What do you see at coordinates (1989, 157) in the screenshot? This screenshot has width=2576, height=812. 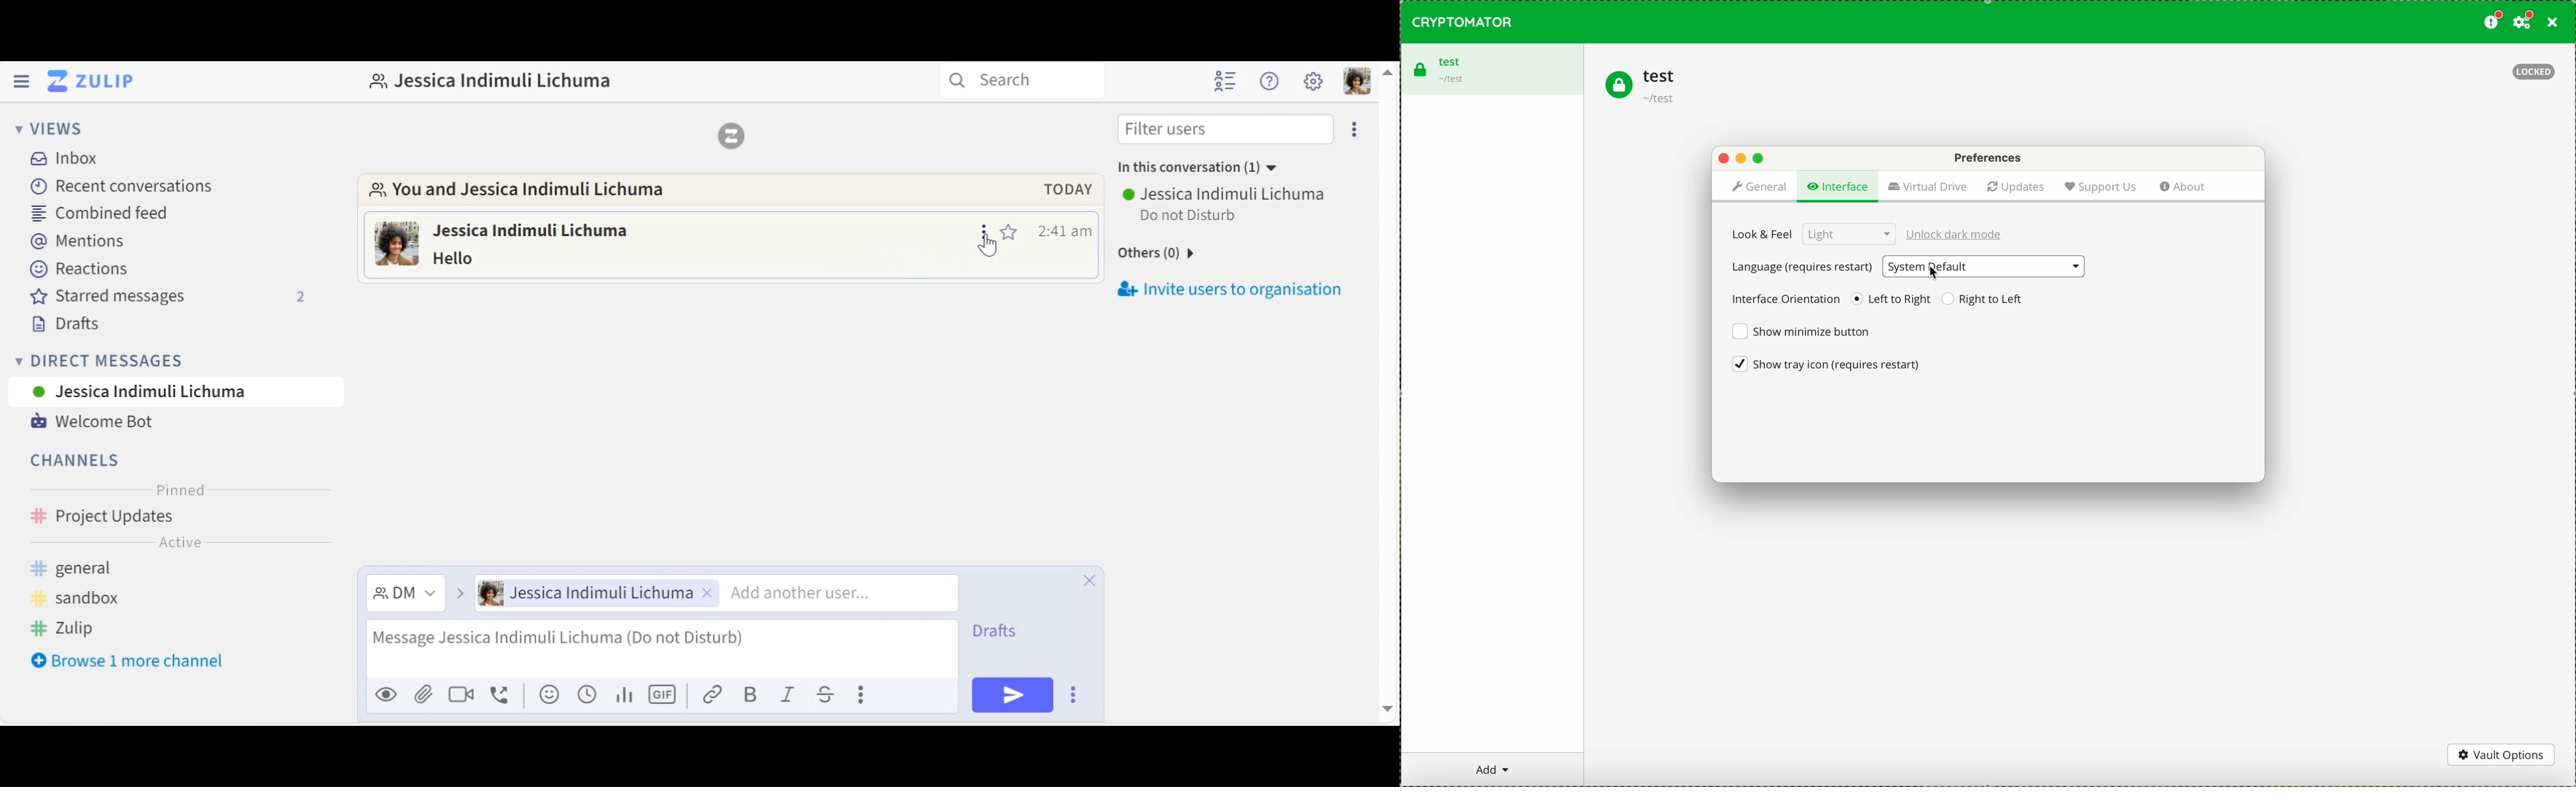 I see `preferences` at bounding box center [1989, 157].